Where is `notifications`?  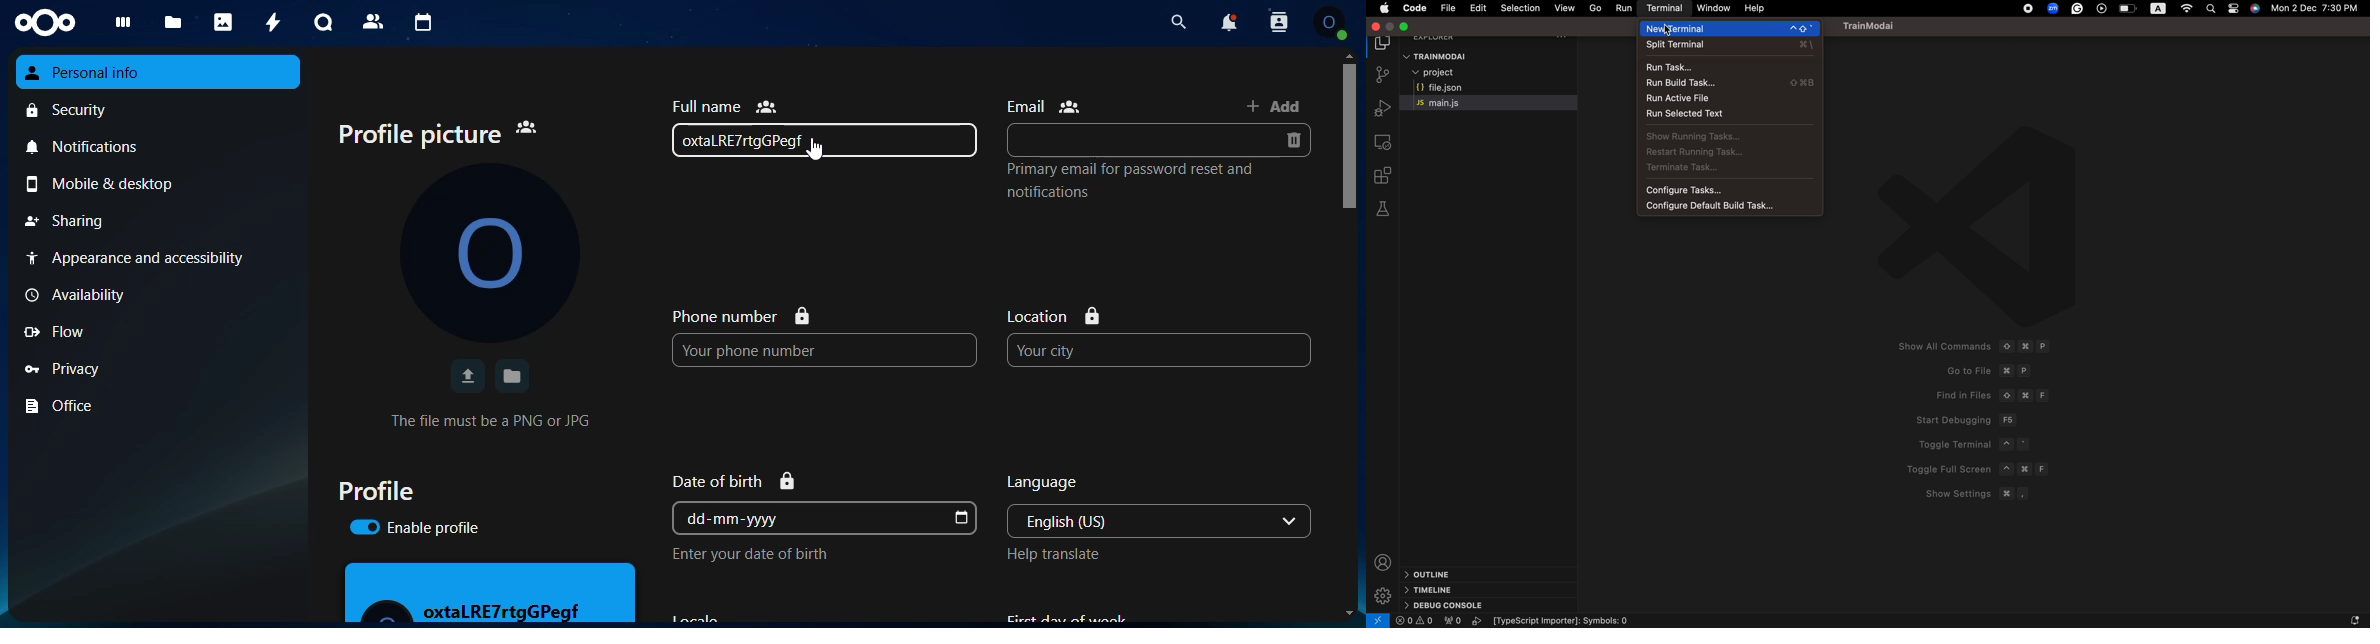 notifications is located at coordinates (160, 145).